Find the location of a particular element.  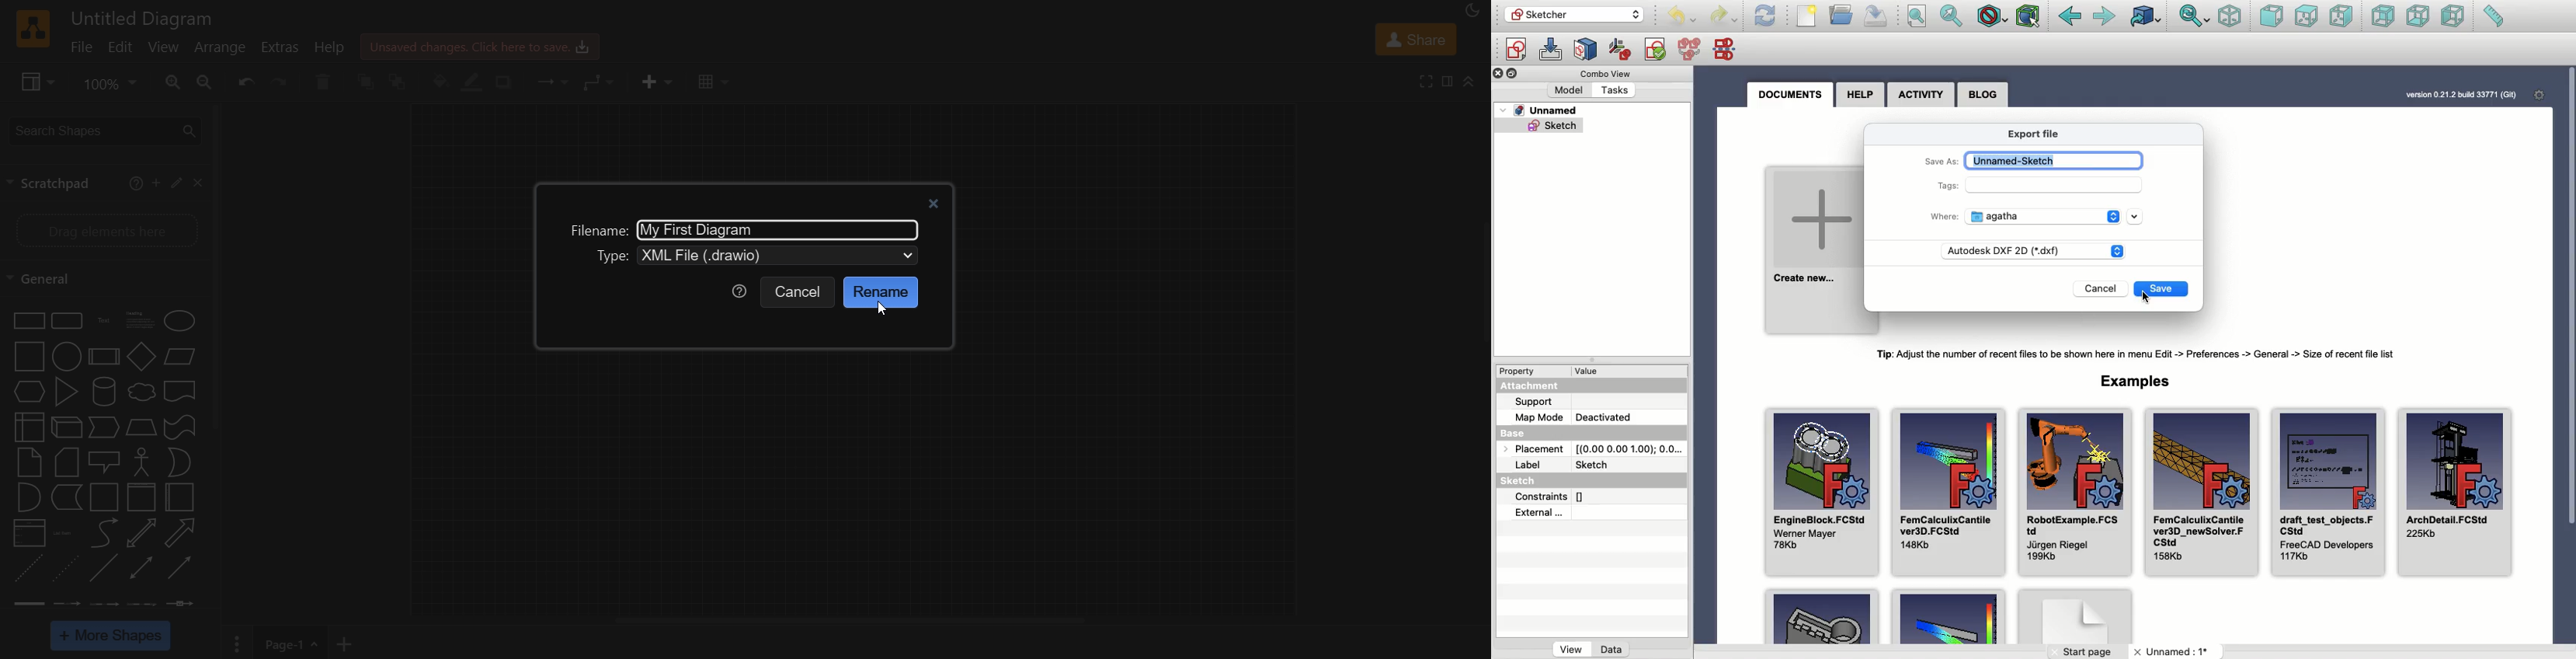

xml file is located at coordinates (785, 253).